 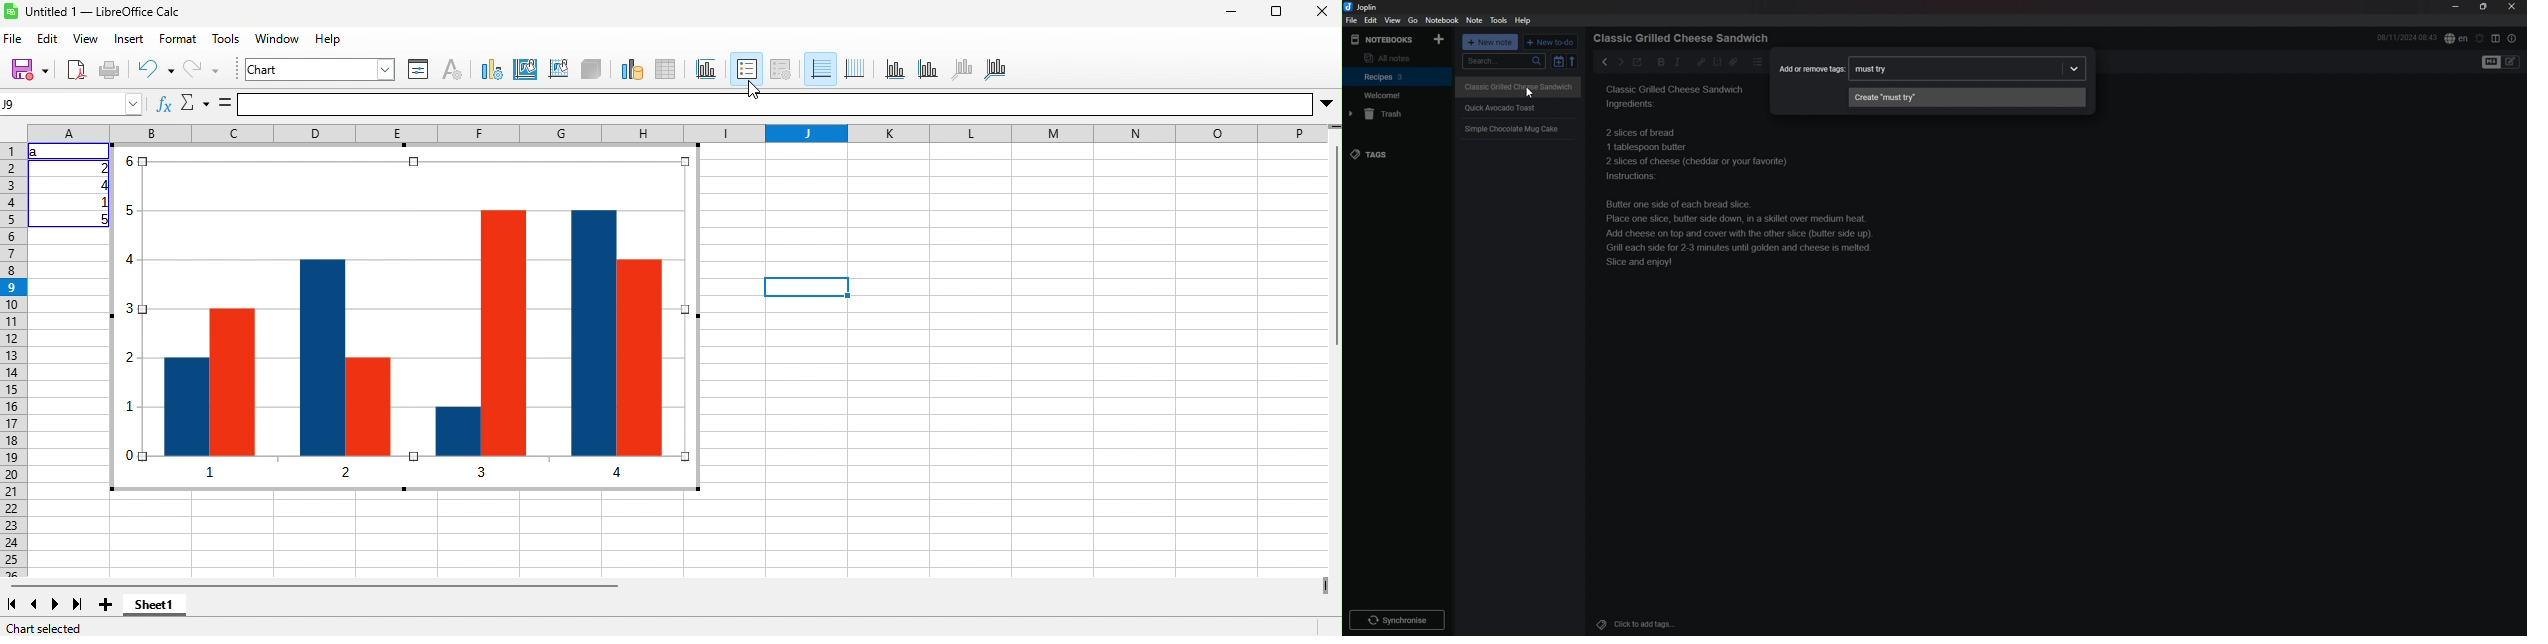 What do you see at coordinates (1499, 20) in the screenshot?
I see `tools` at bounding box center [1499, 20].